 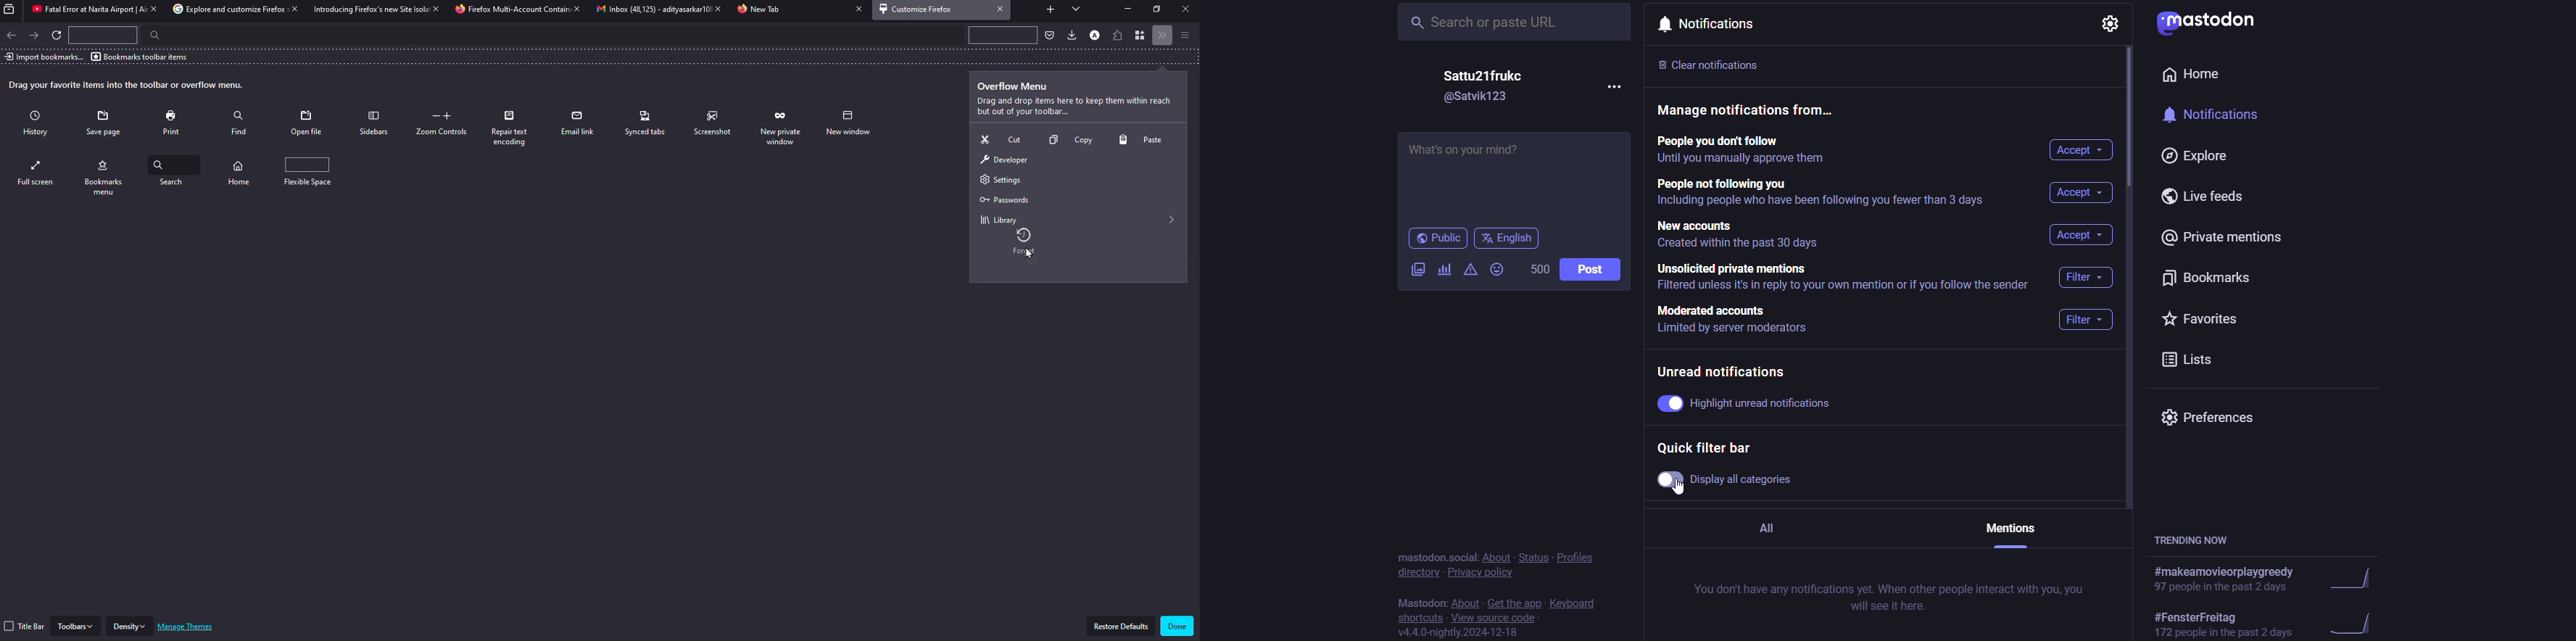 What do you see at coordinates (998, 181) in the screenshot?
I see `settings` at bounding box center [998, 181].